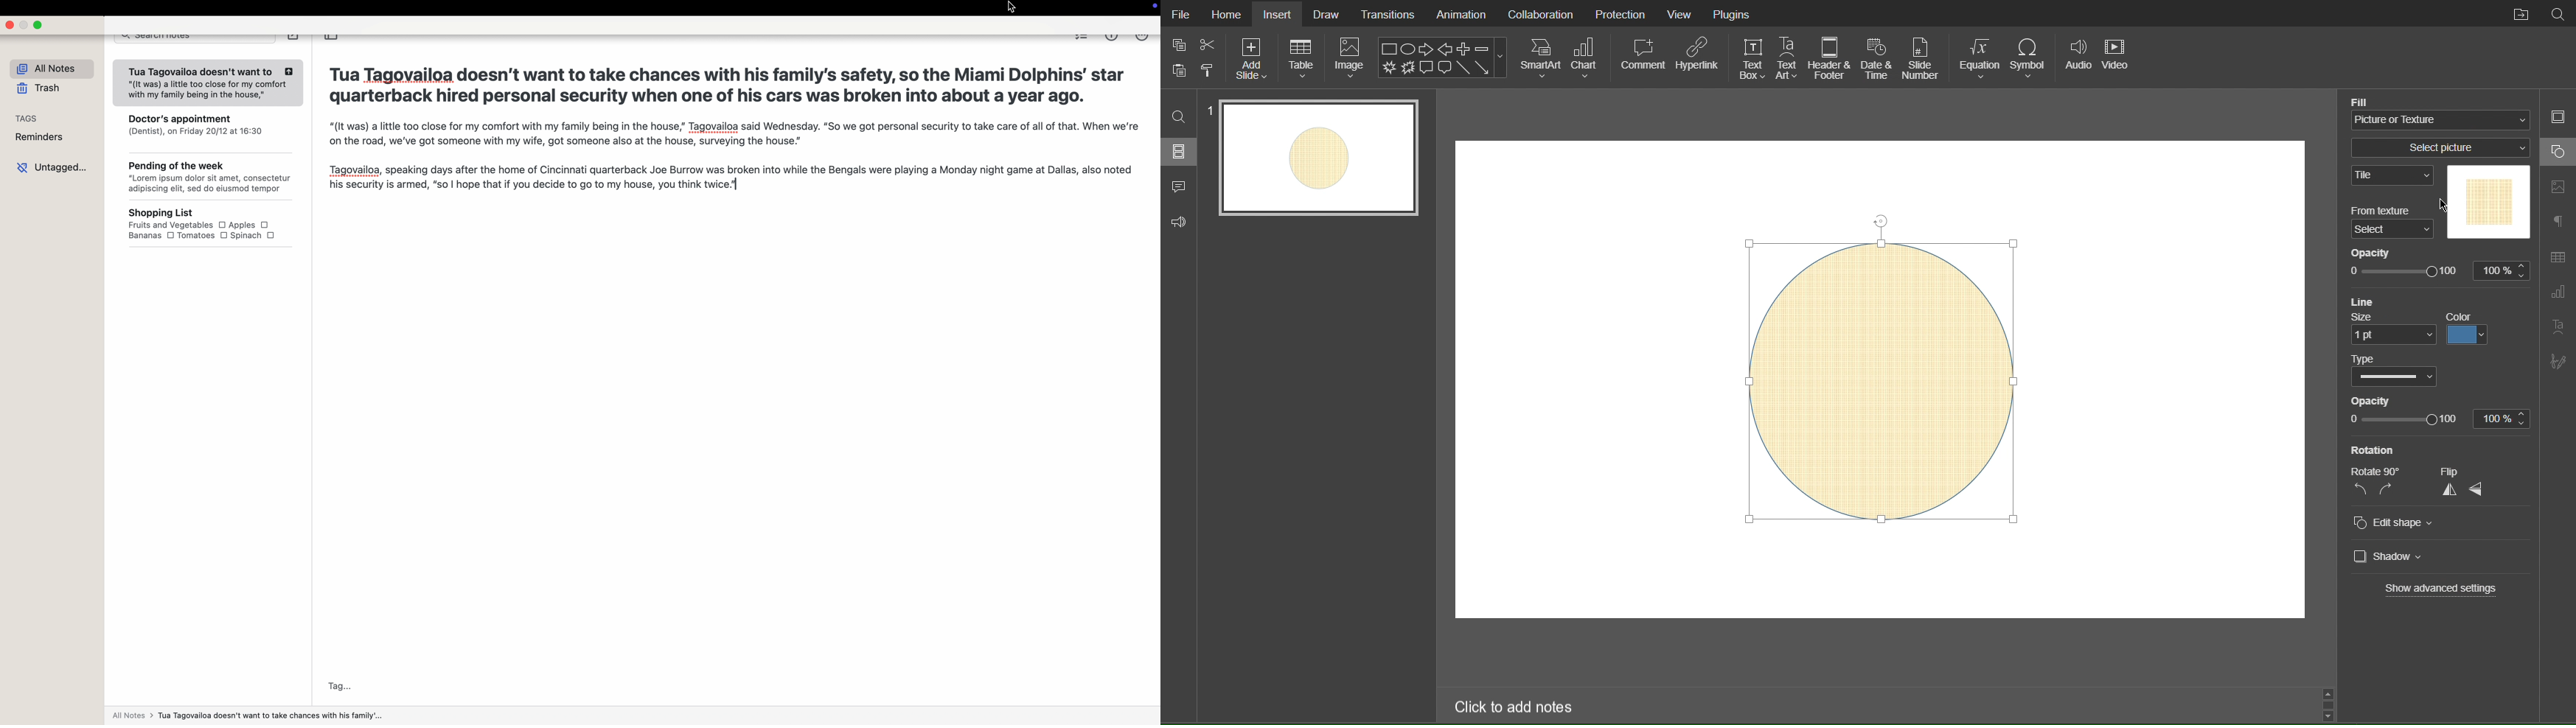  Describe the element at coordinates (1153, 7) in the screenshot. I see `screen controls` at that location.